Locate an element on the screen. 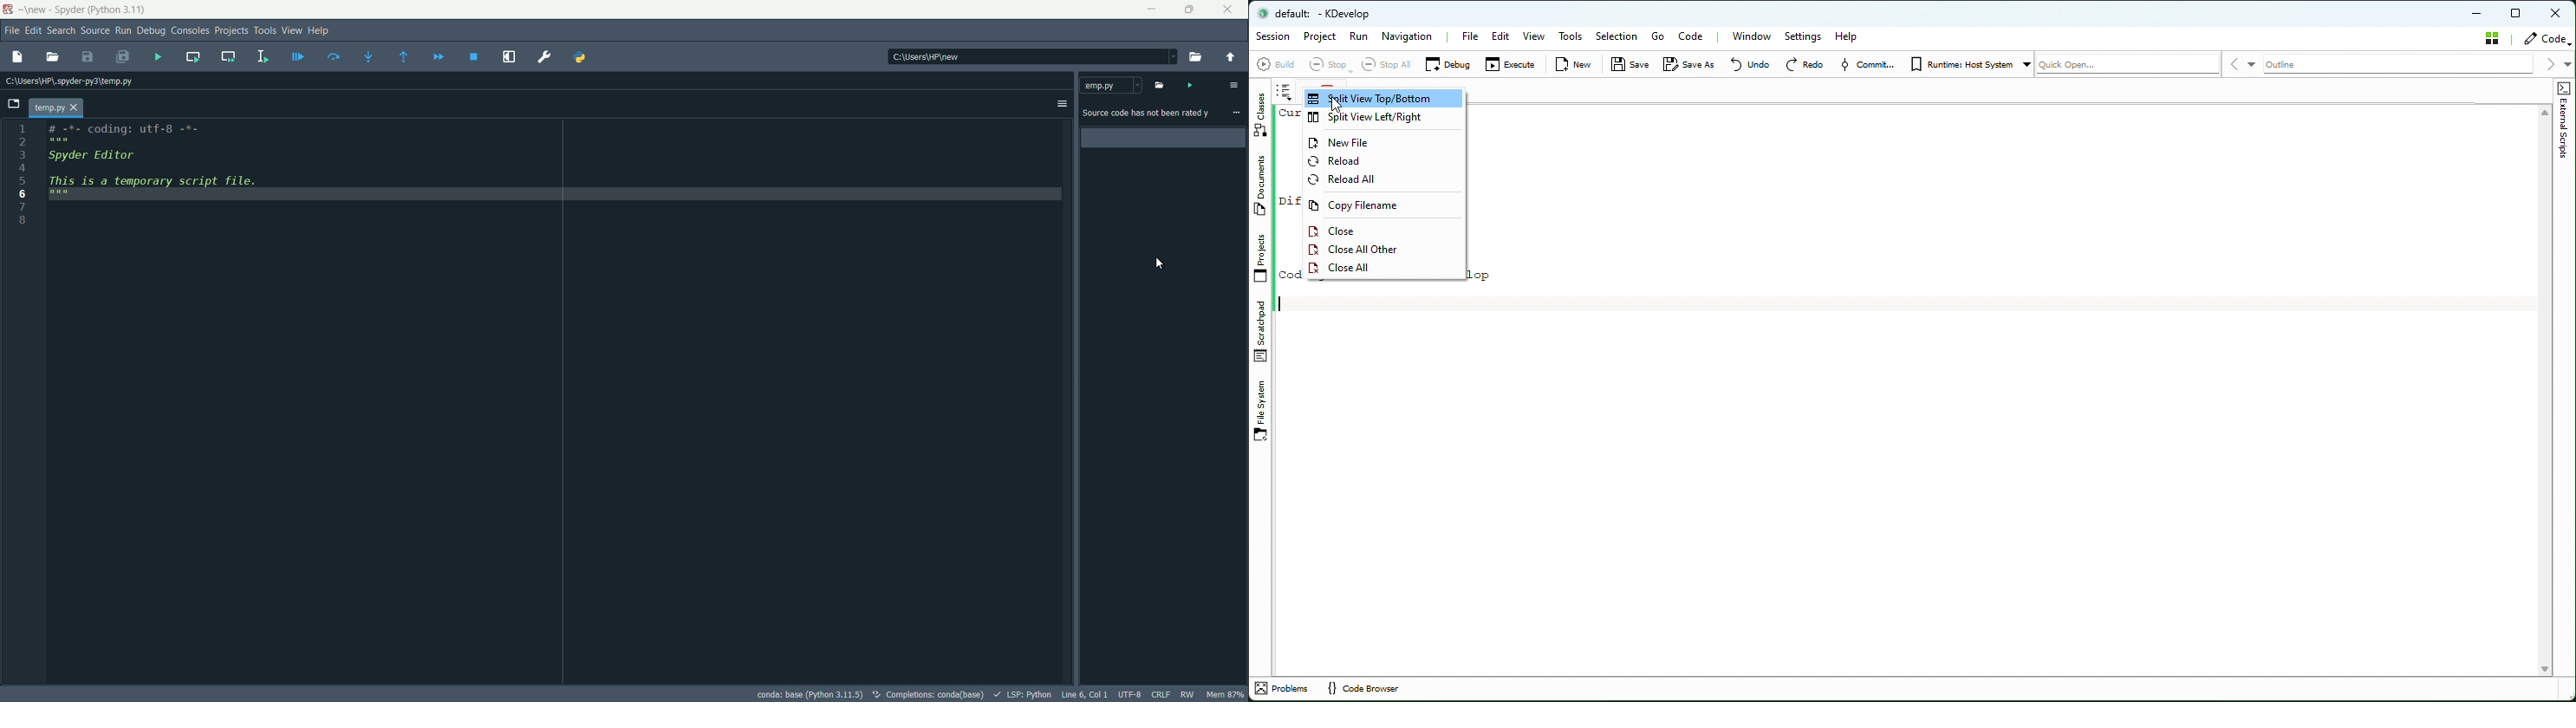 The width and height of the screenshot is (2576, 728). 2 is located at coordinates (22, 142).